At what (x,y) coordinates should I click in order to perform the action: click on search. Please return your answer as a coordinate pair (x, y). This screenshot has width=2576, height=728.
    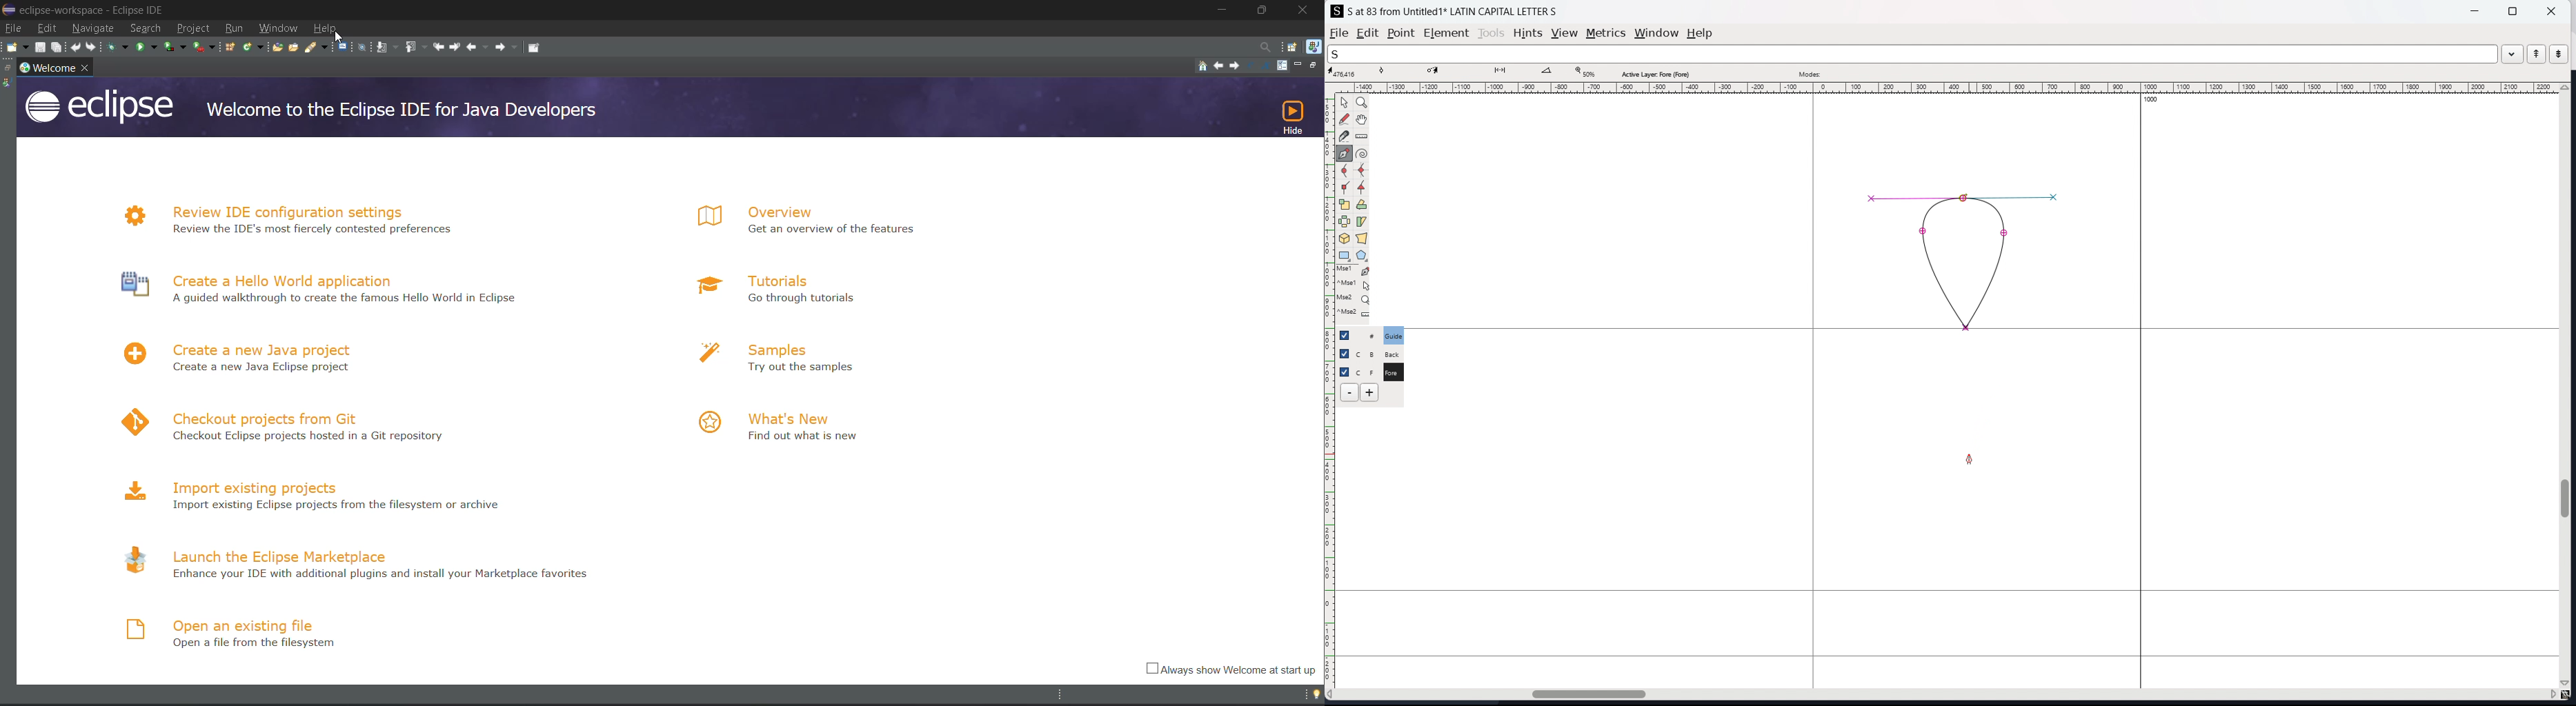
    Looking at the image, I should click on (317, 46).